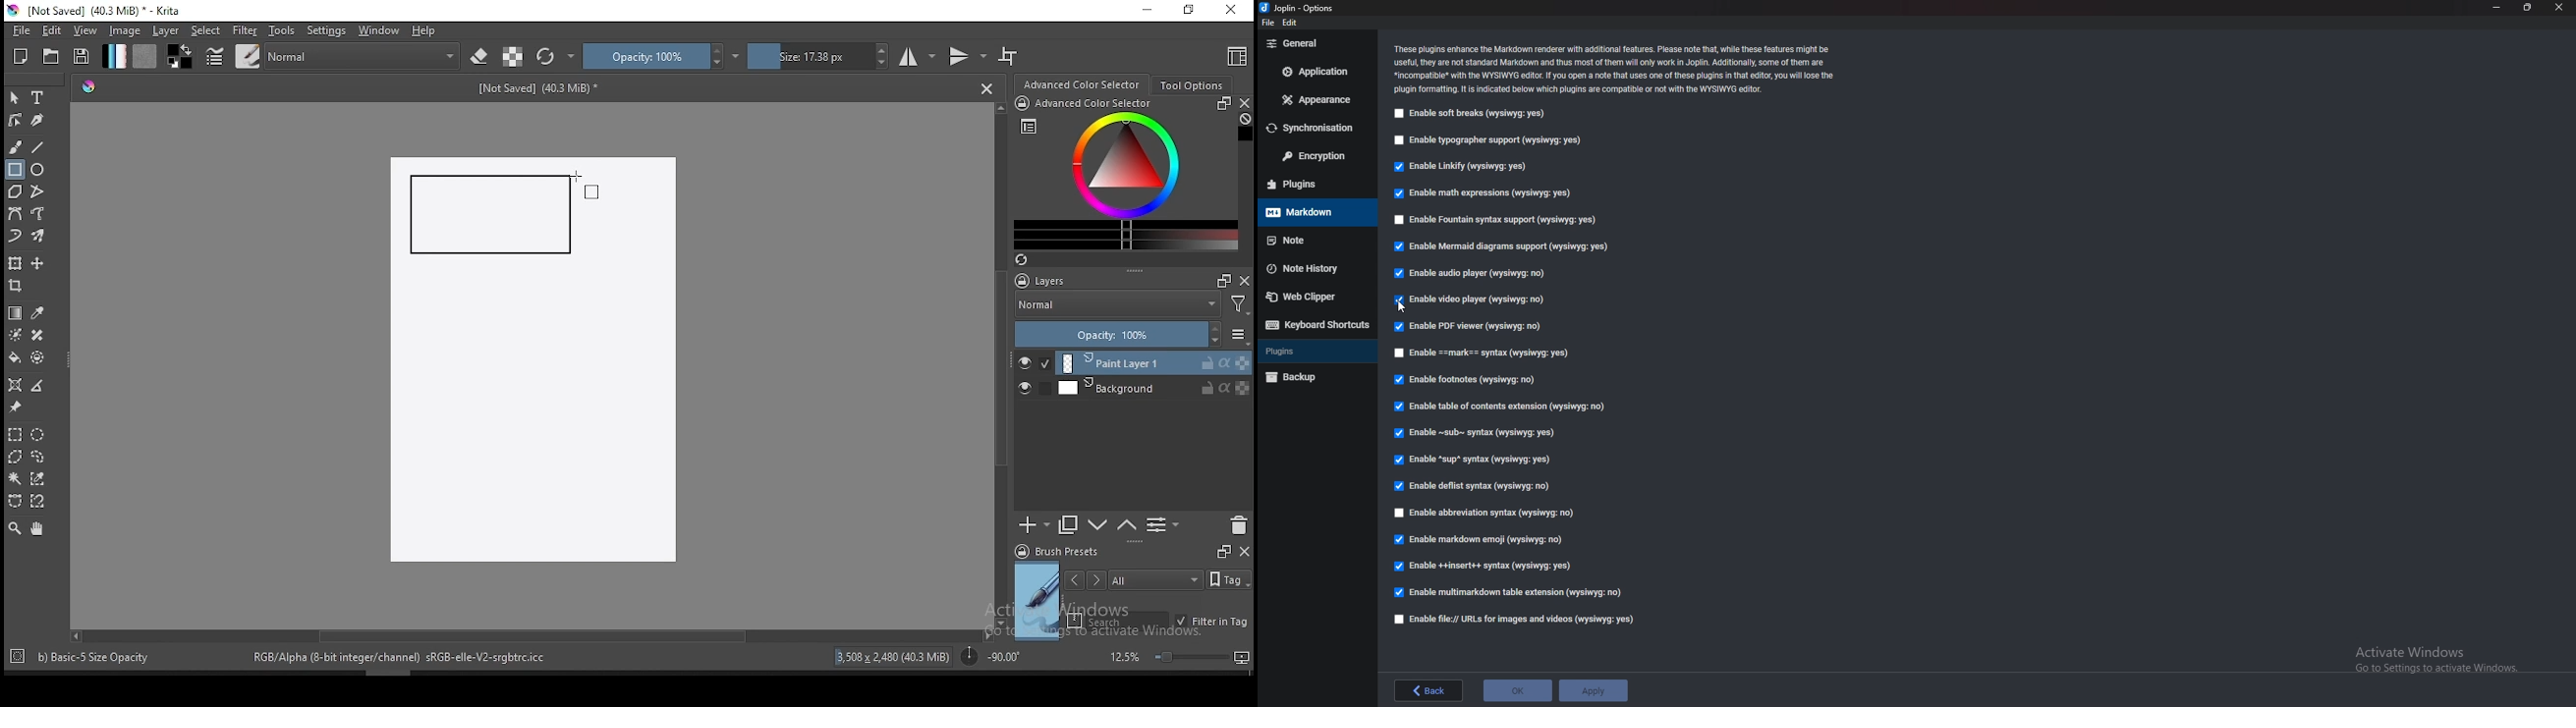 Image resolution: width=2576 pixels, height=728 pixels. I want to click on save, so click(82, 57).